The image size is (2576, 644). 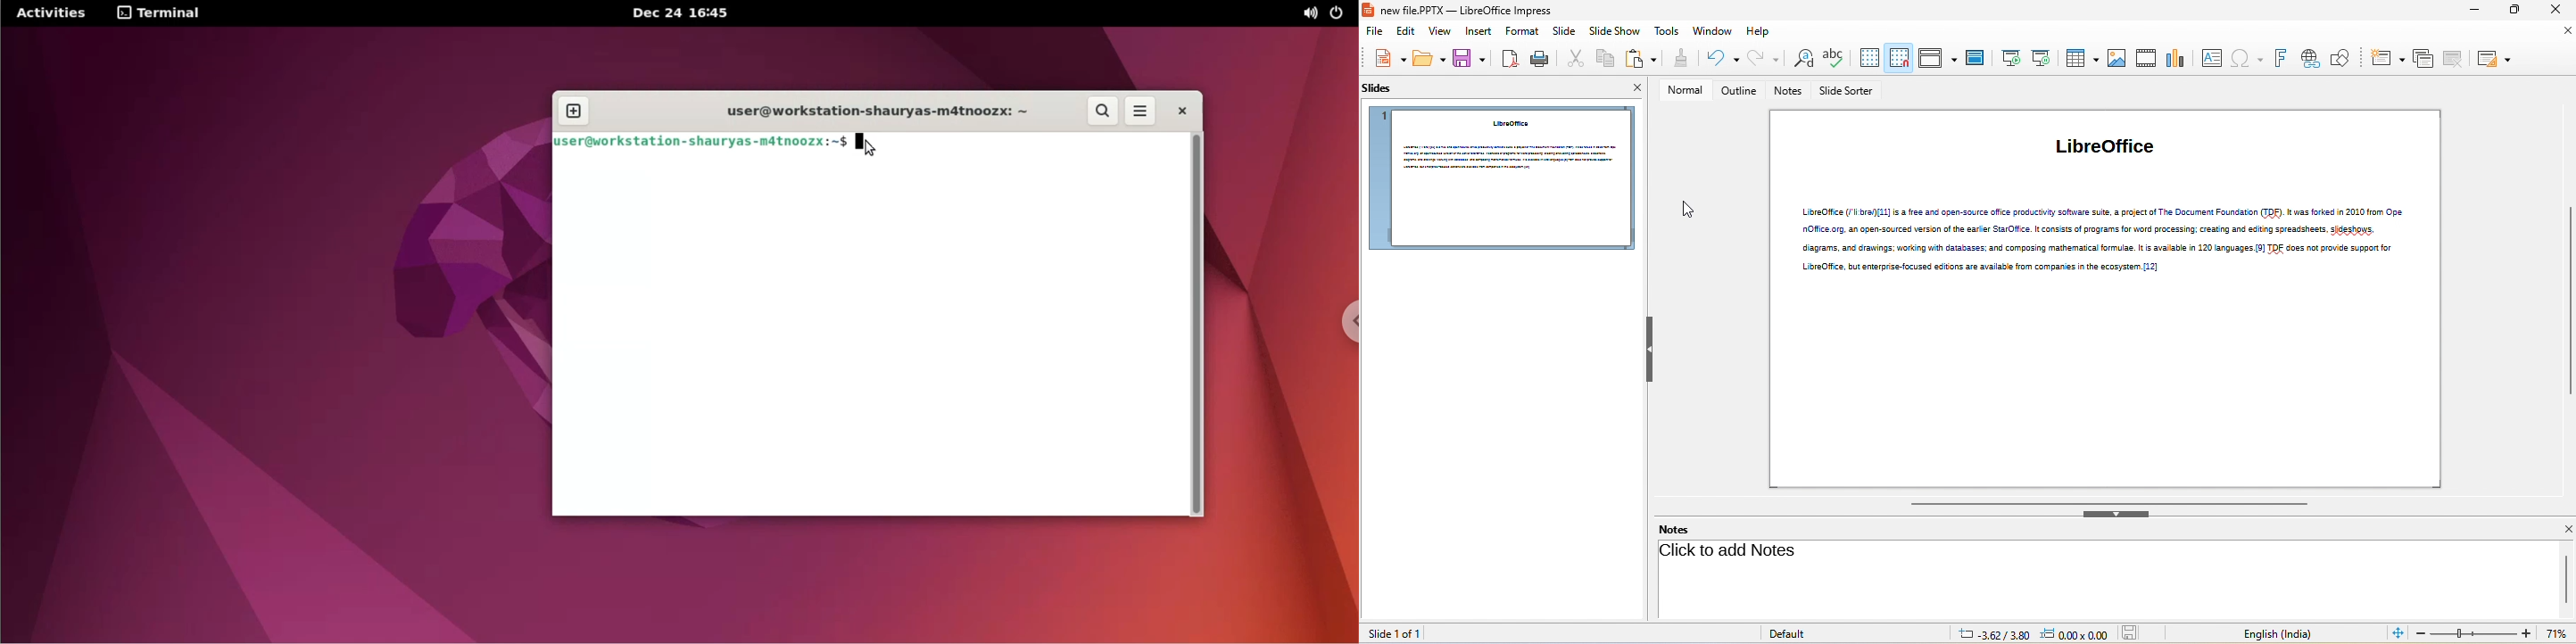 I want to click on audio/video, so click(x=2146, y=58).